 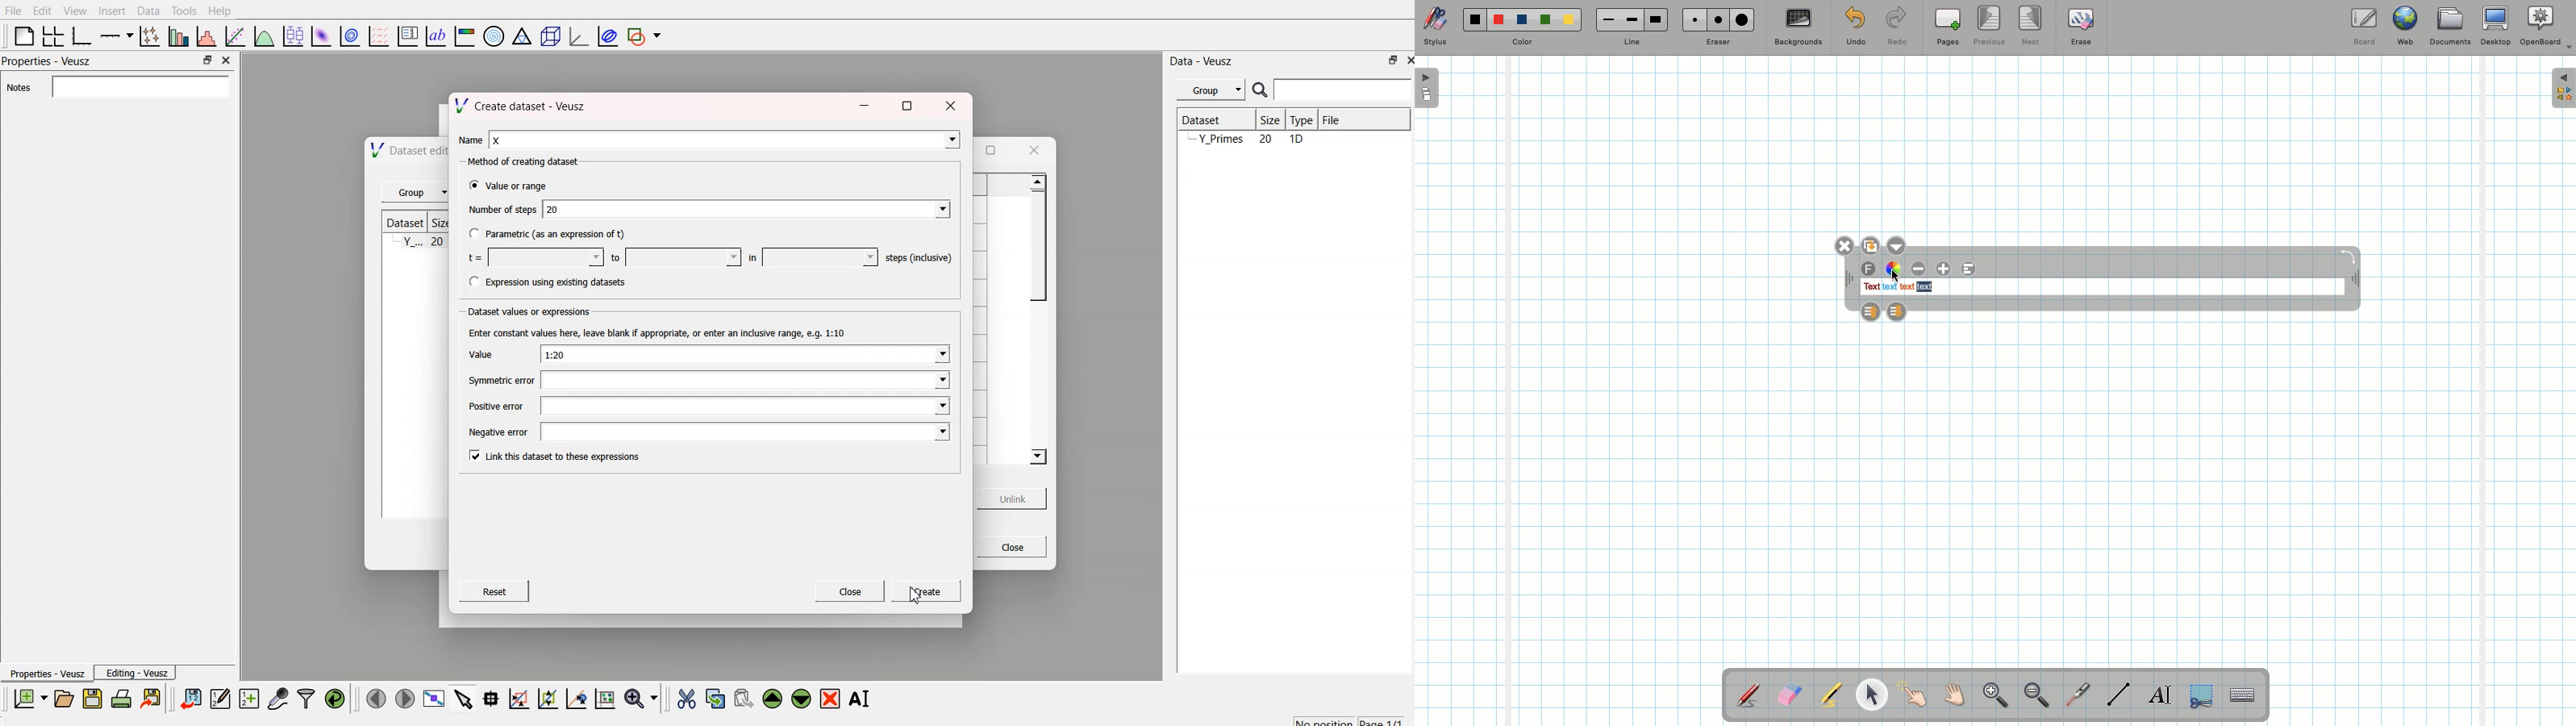 What do you see at coordinates (225, 59) in the screenshot?
I see `close` at bounding box center [225, 59].